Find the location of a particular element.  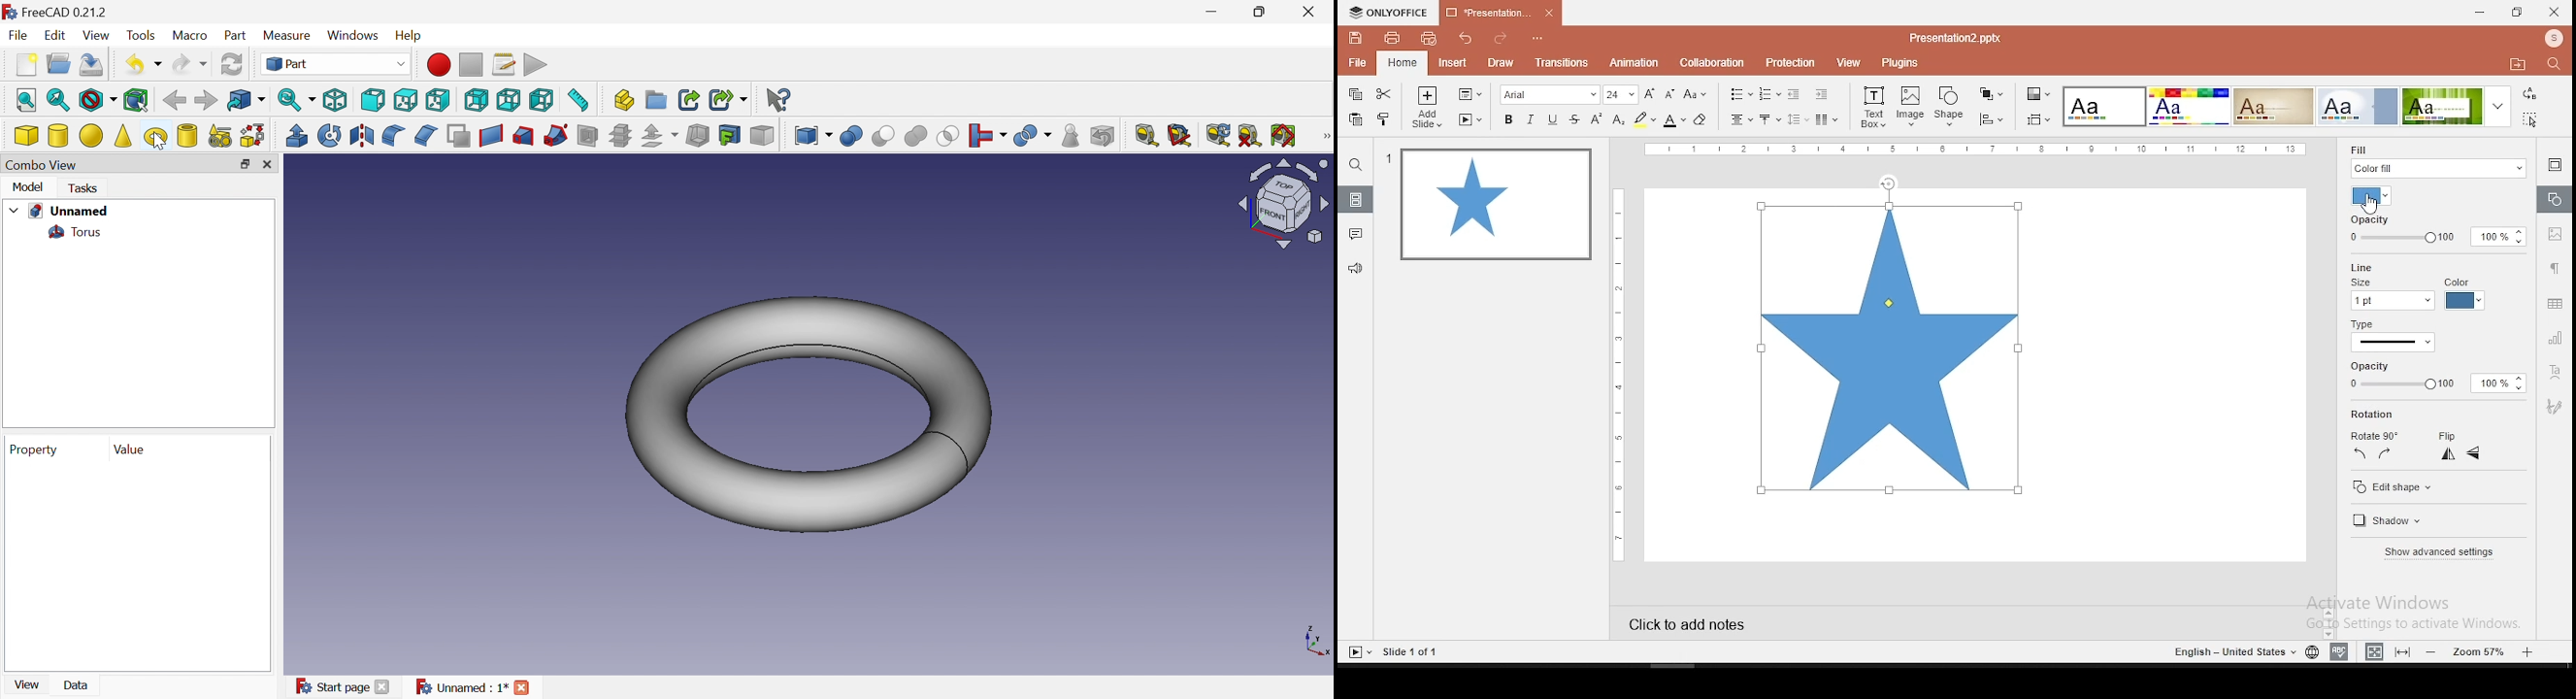

Help is located at coordinates (408, 37).